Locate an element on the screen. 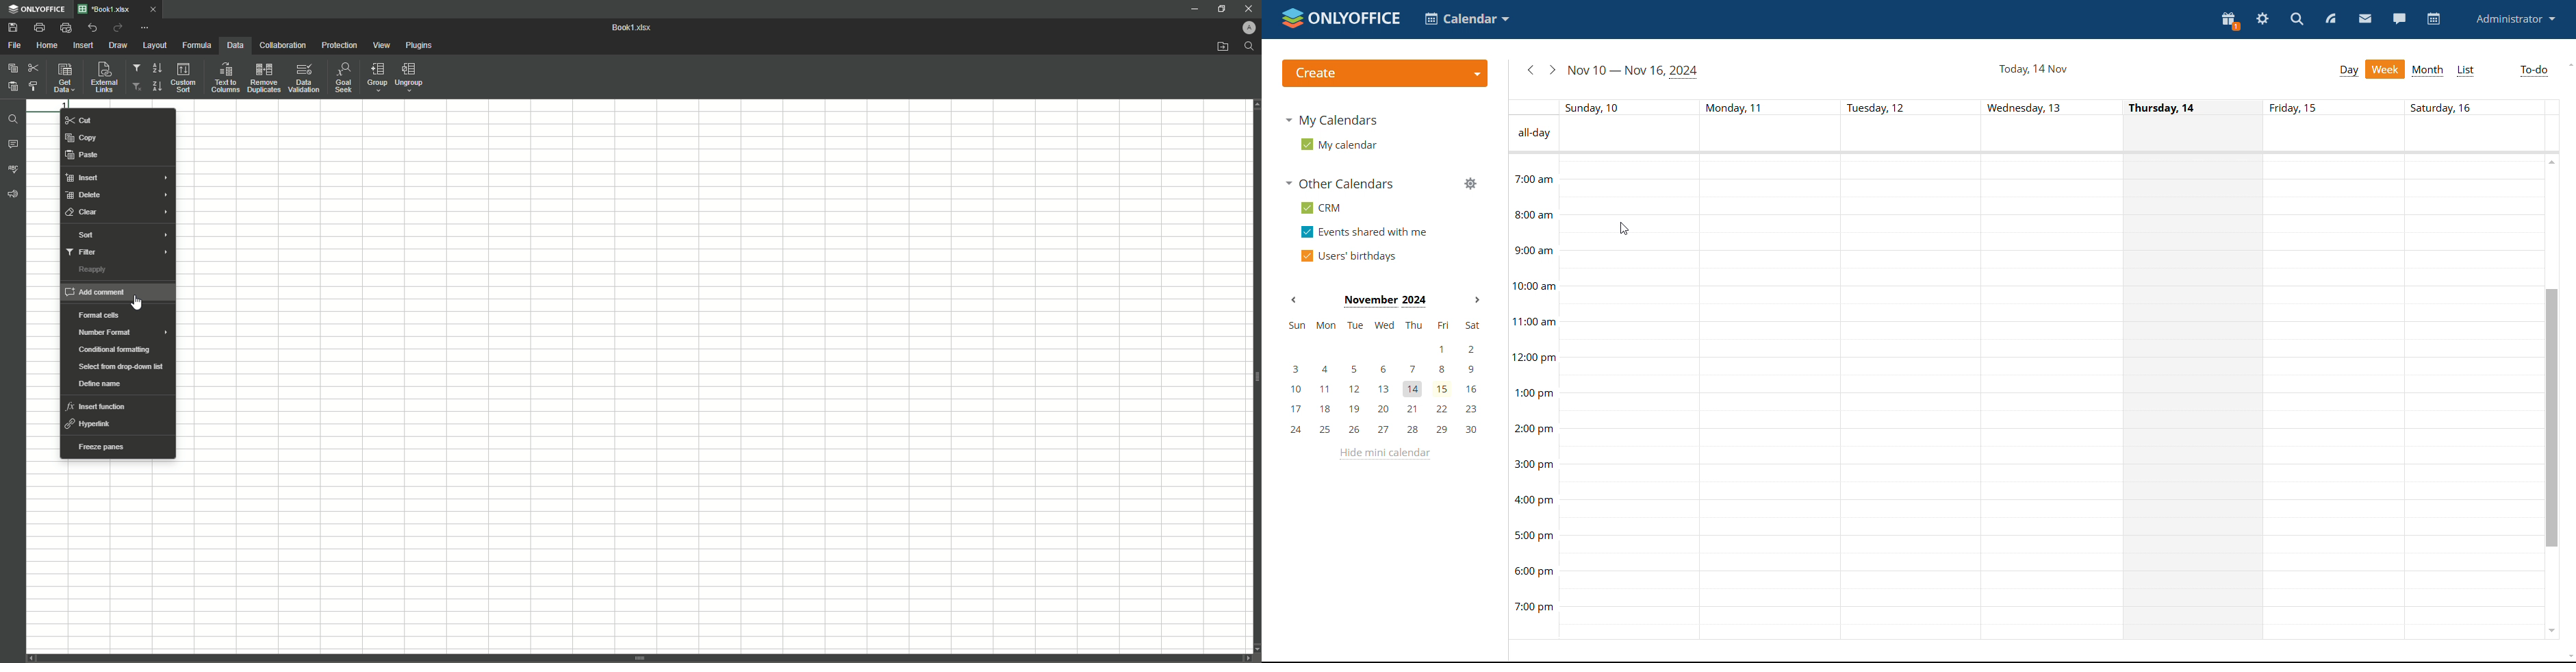 The image size is (2576, 672). Select from drop-down list is located at coordinates (120, 366).